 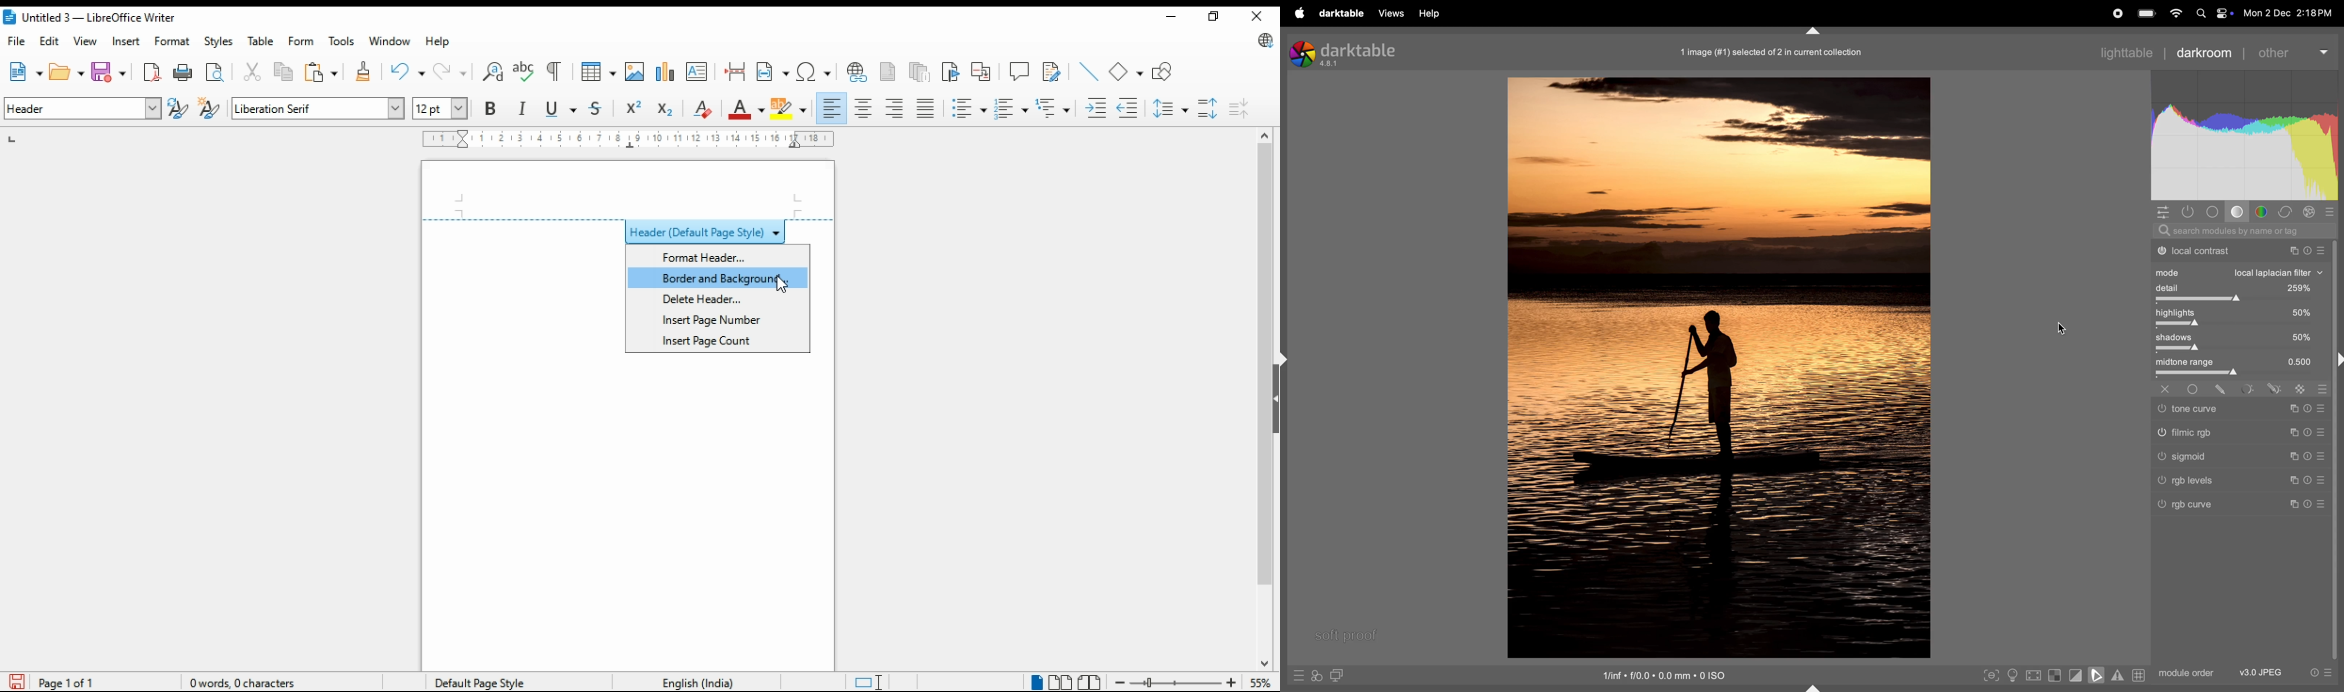 I want to click on paste, so click(x=322, y=72).